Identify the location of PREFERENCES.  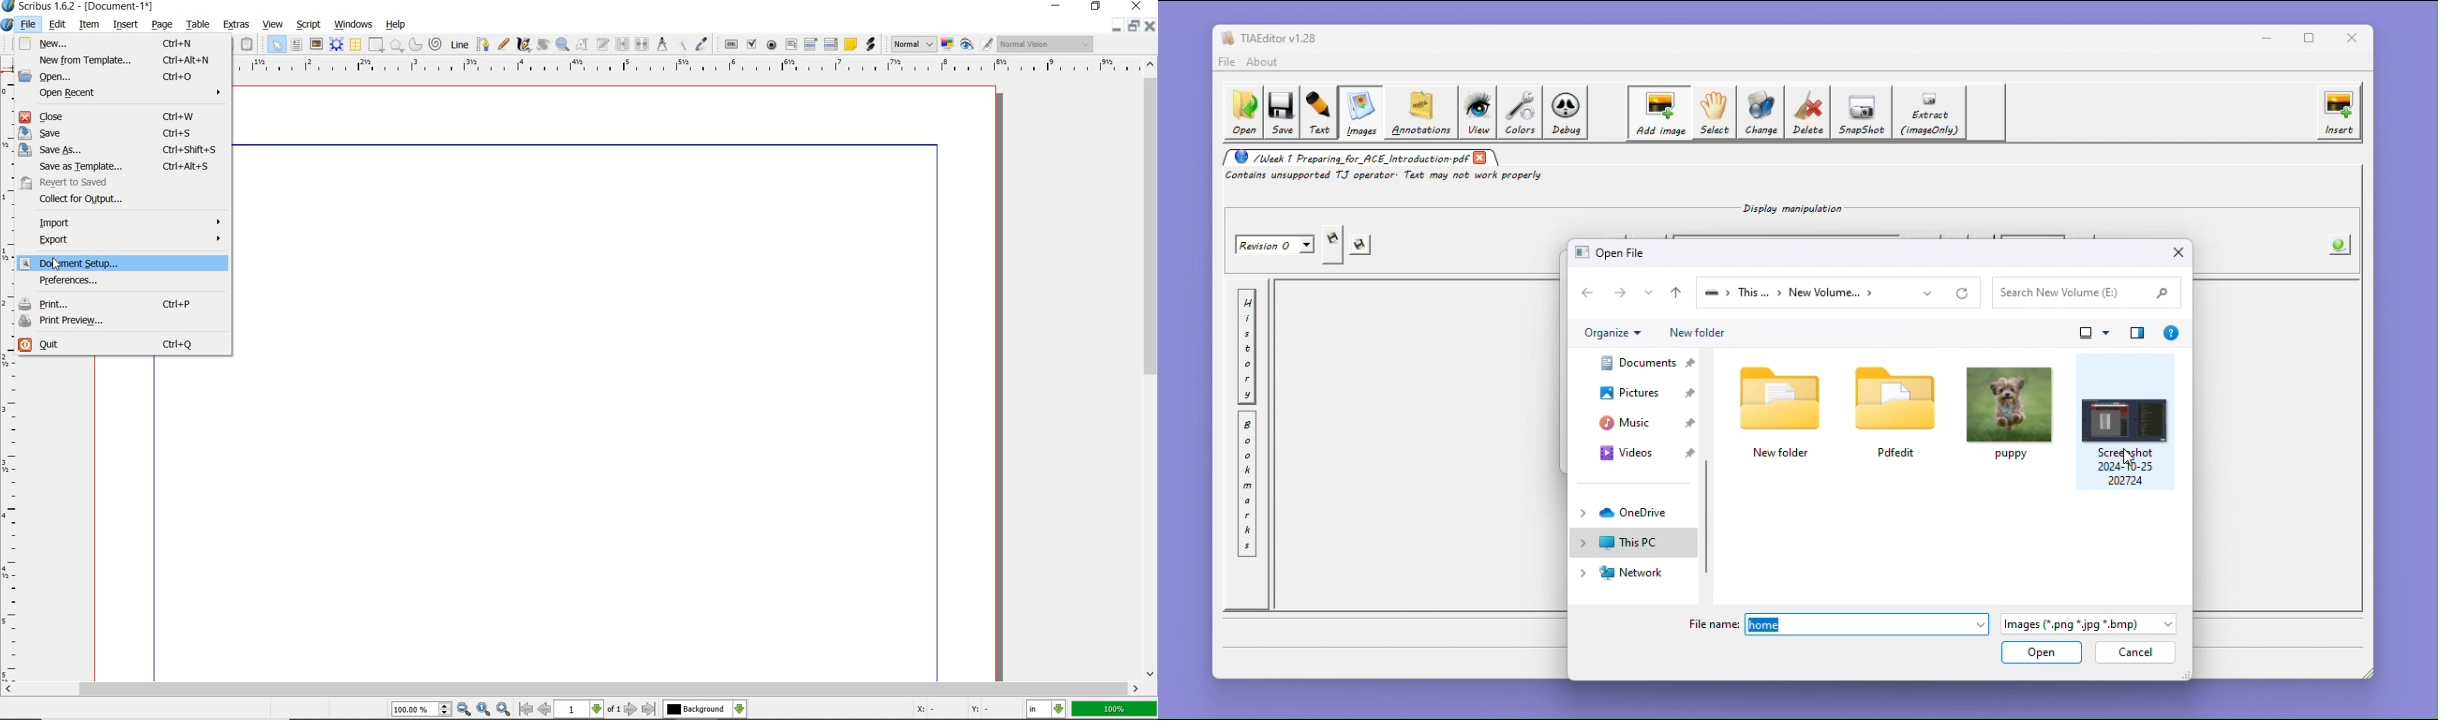
(114, 282).